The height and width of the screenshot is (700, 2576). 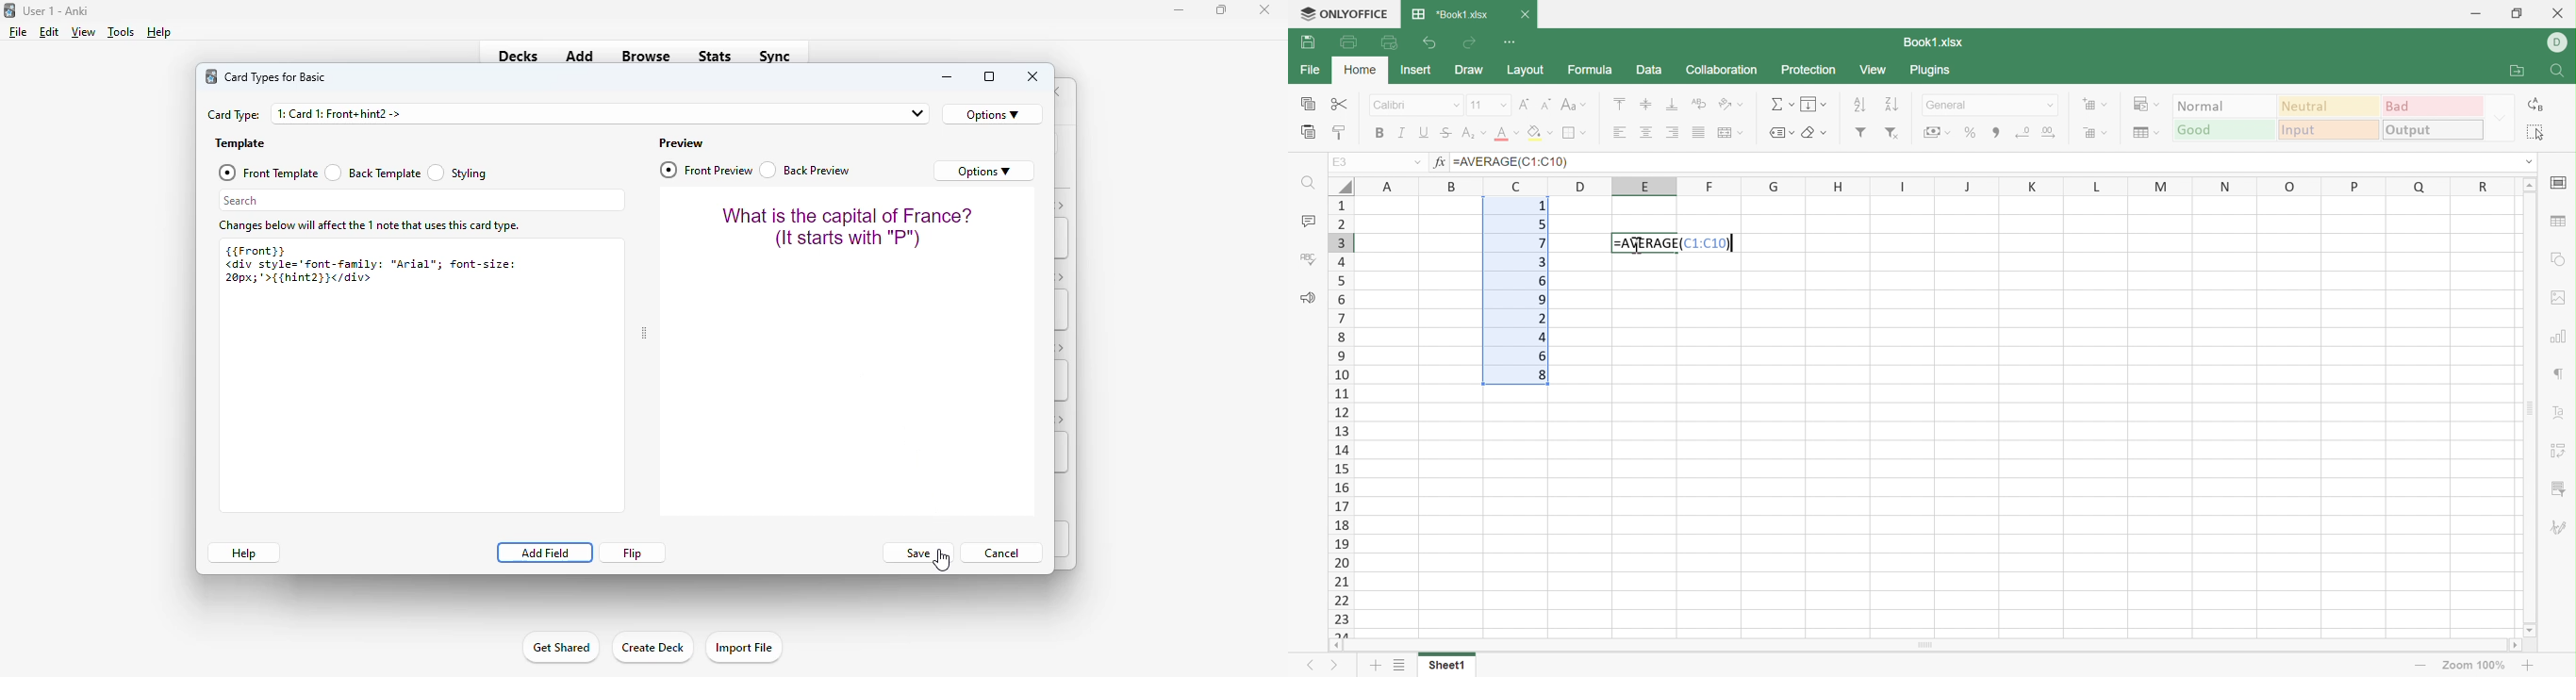 What do you see at coordinates (652, 646) in the screenshot?
I see `create deck` at bounding box center [652, 646].